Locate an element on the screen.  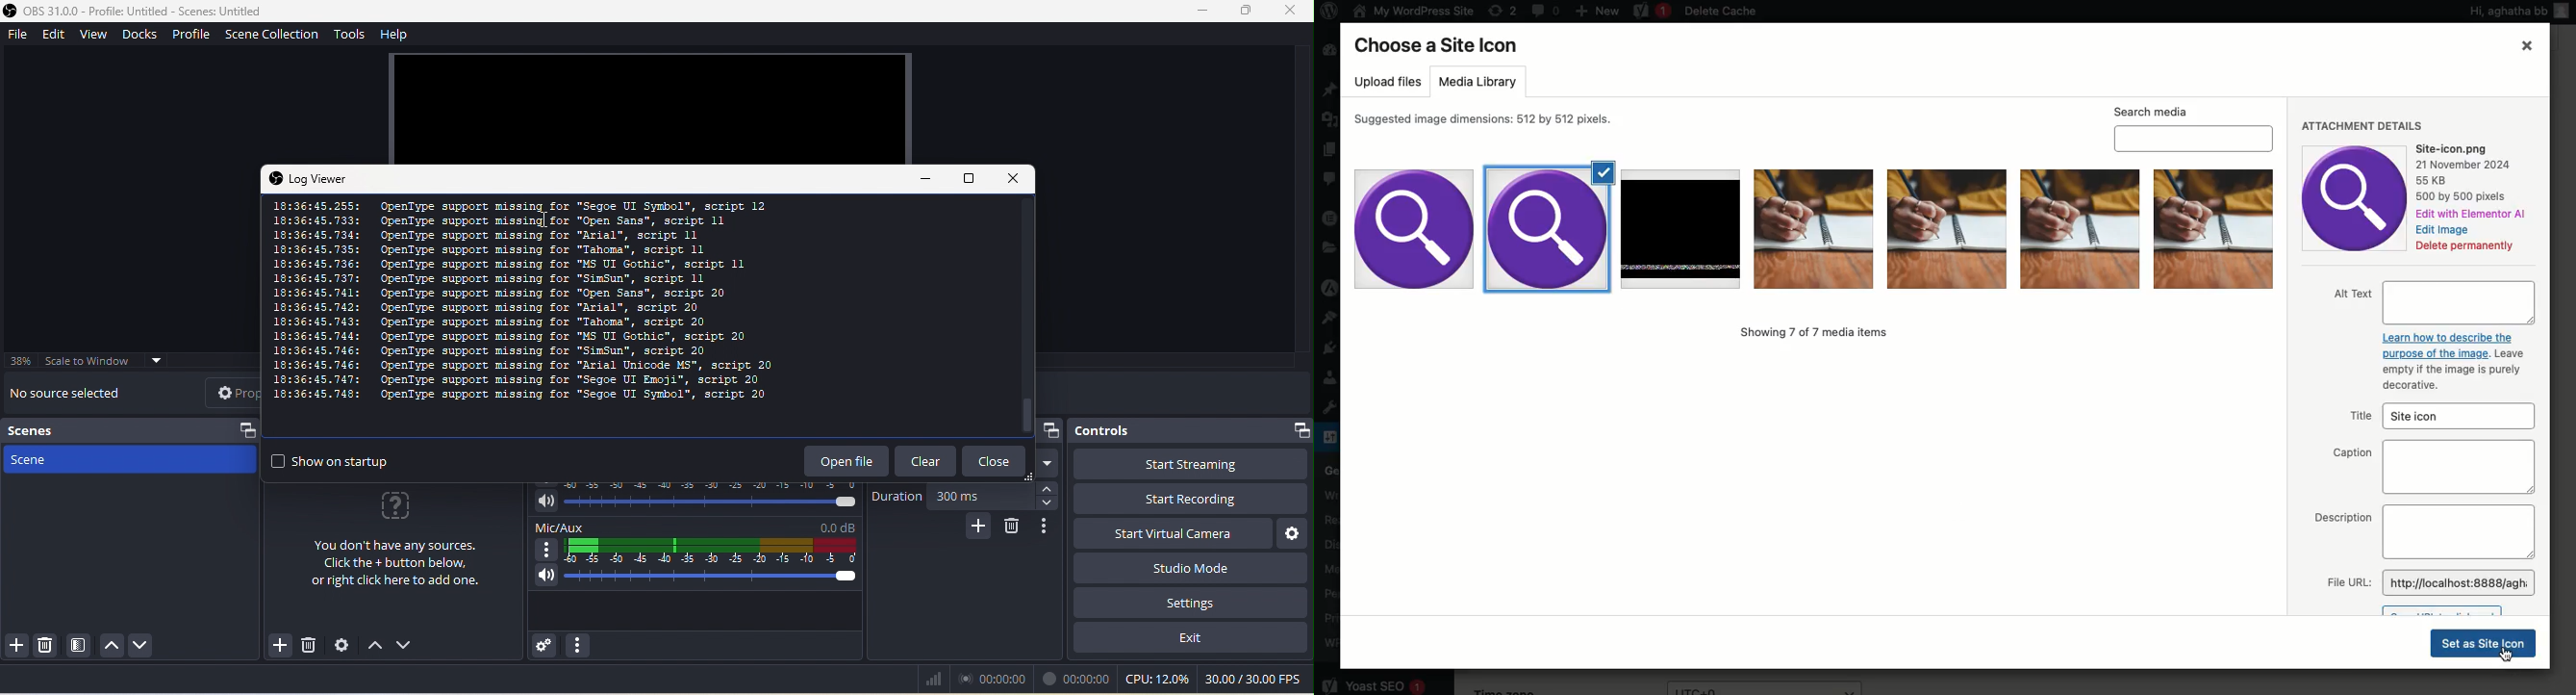
vertical scroll bar is located at coordinates (1023, 408).